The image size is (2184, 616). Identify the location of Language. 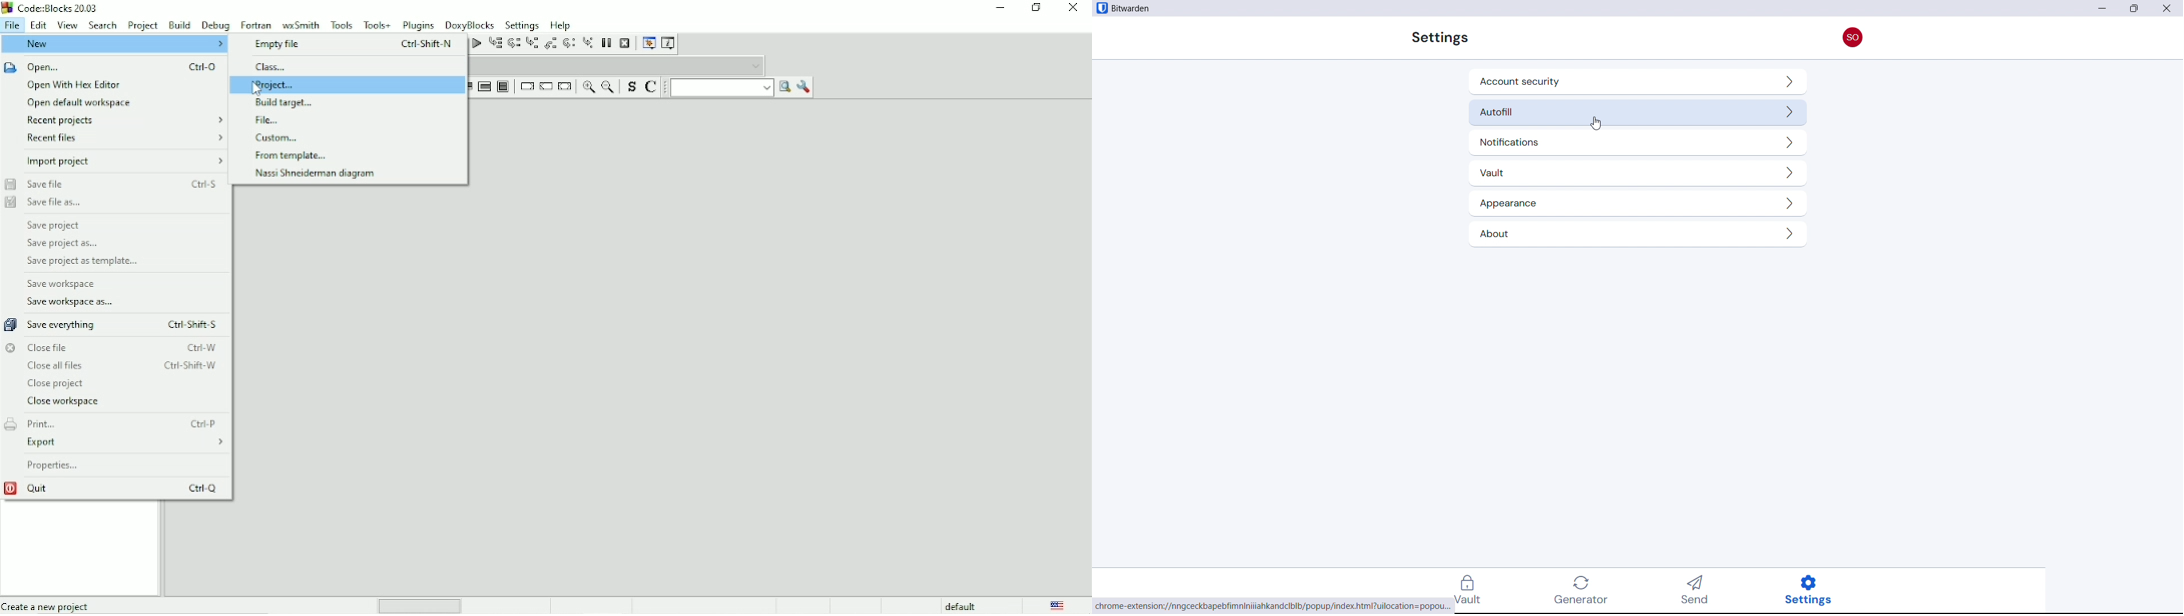
(1058, 605).